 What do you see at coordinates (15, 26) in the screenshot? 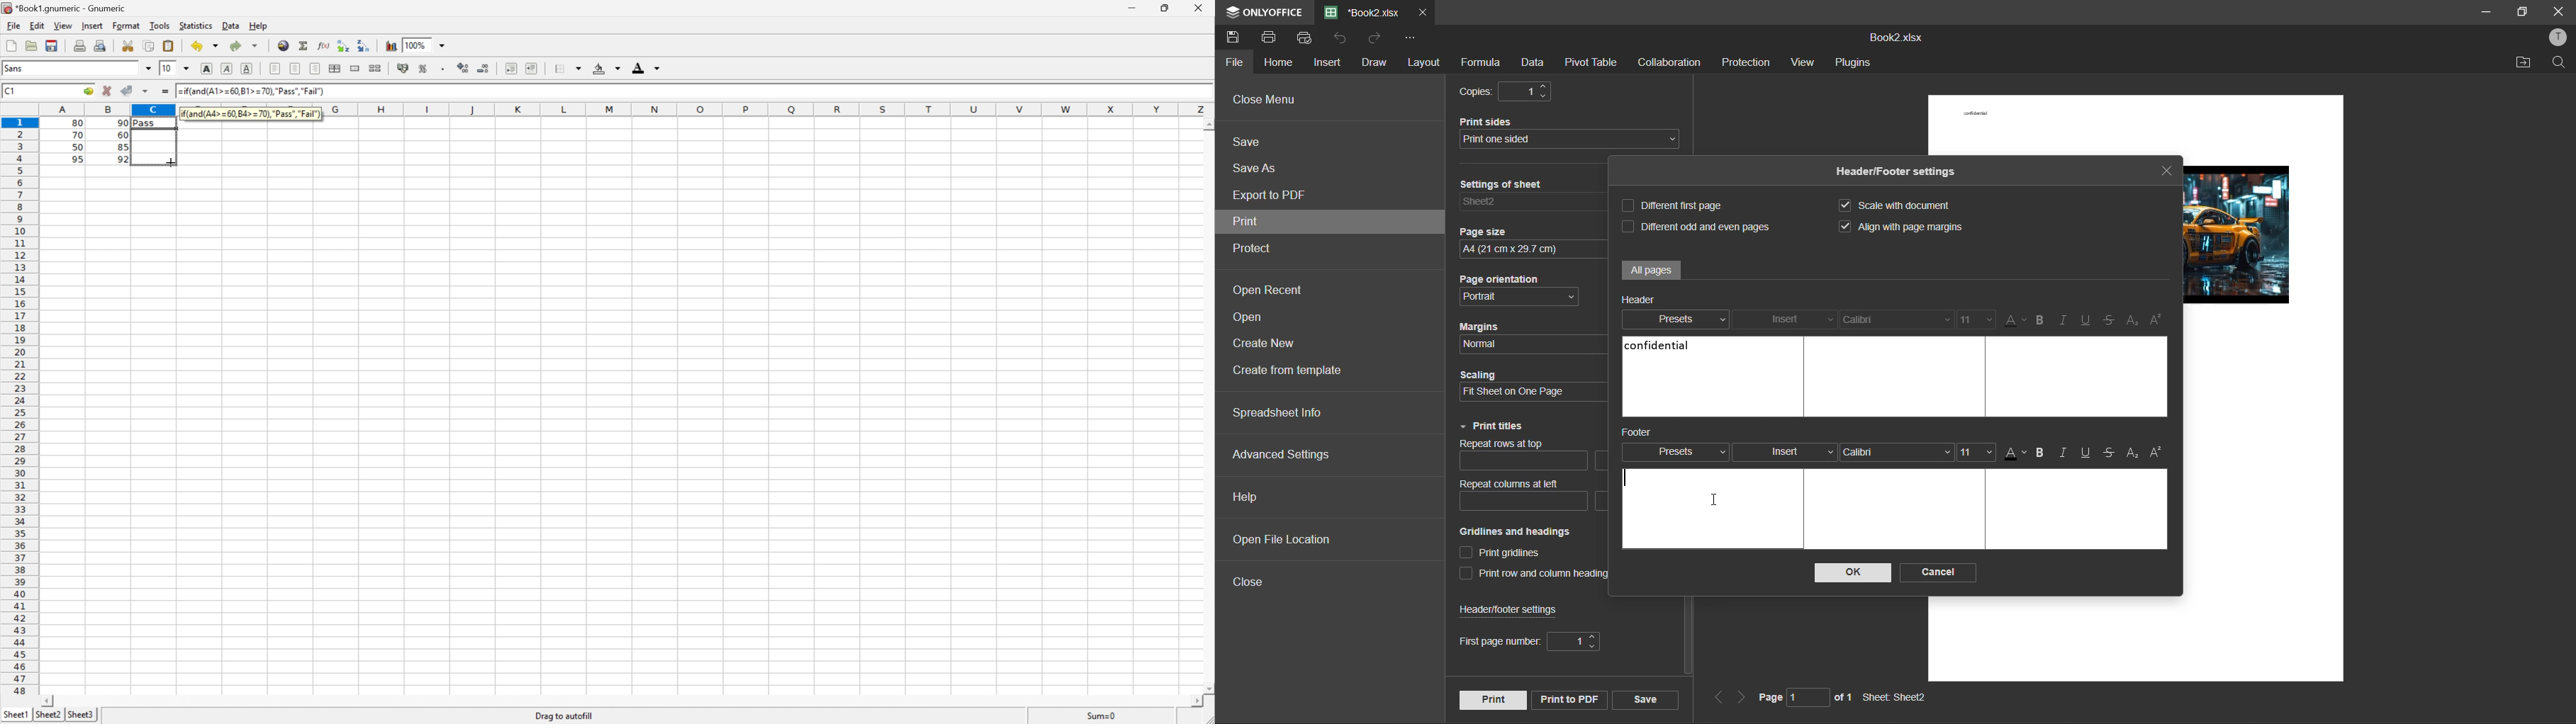
I see `File` at bounding box center [15, 26].